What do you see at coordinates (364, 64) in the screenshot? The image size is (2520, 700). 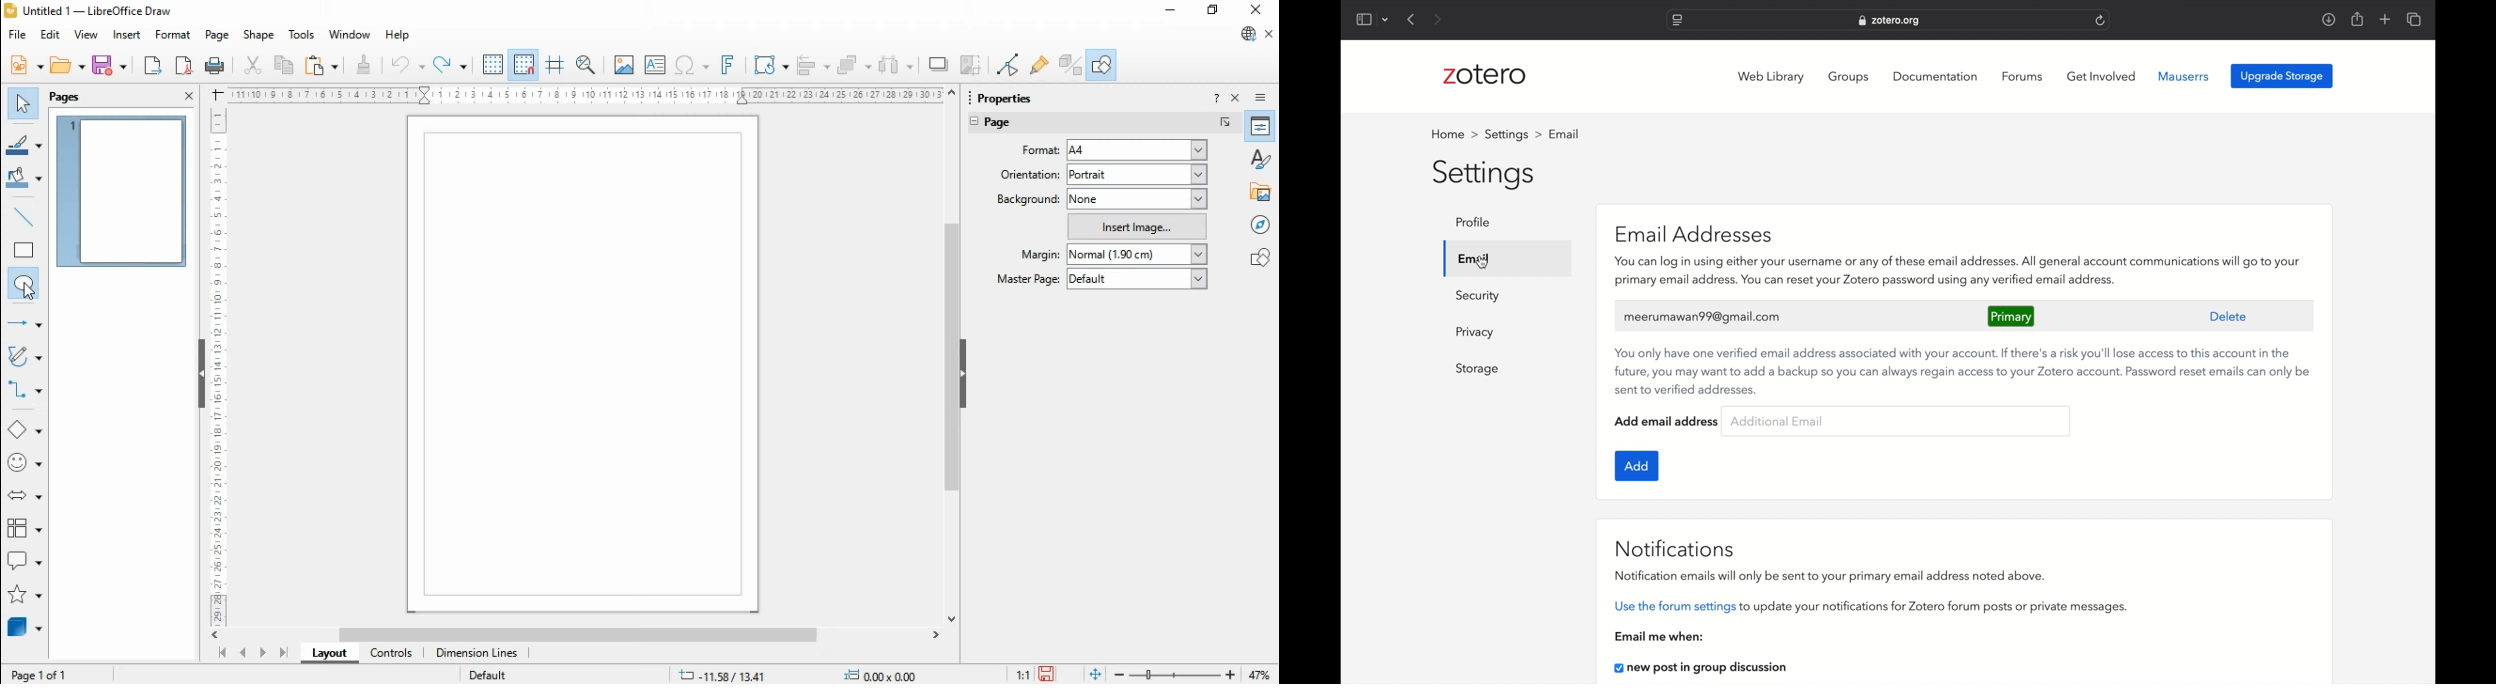 I see `clone formatting` at bounding box center [364, 64].